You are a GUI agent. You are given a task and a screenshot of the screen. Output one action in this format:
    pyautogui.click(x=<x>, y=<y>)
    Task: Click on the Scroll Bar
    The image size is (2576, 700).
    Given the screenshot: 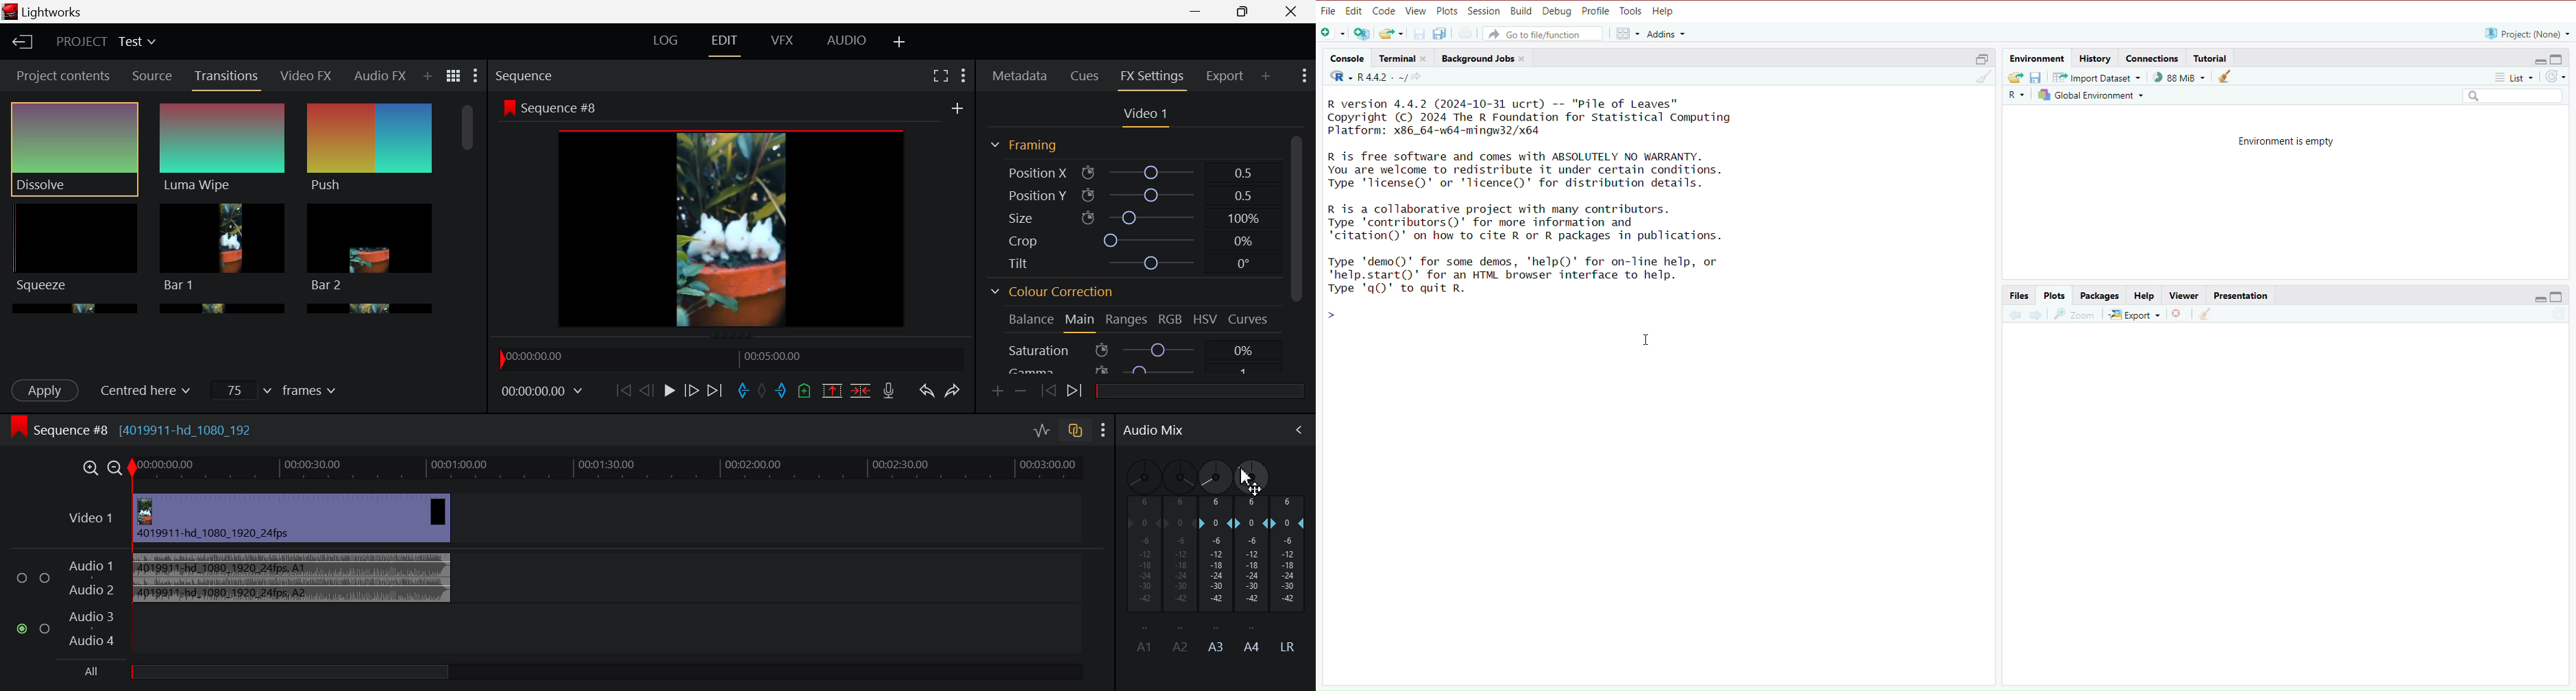 What is the action you would take?
    pyautogui.click(x=467, y=202)
    